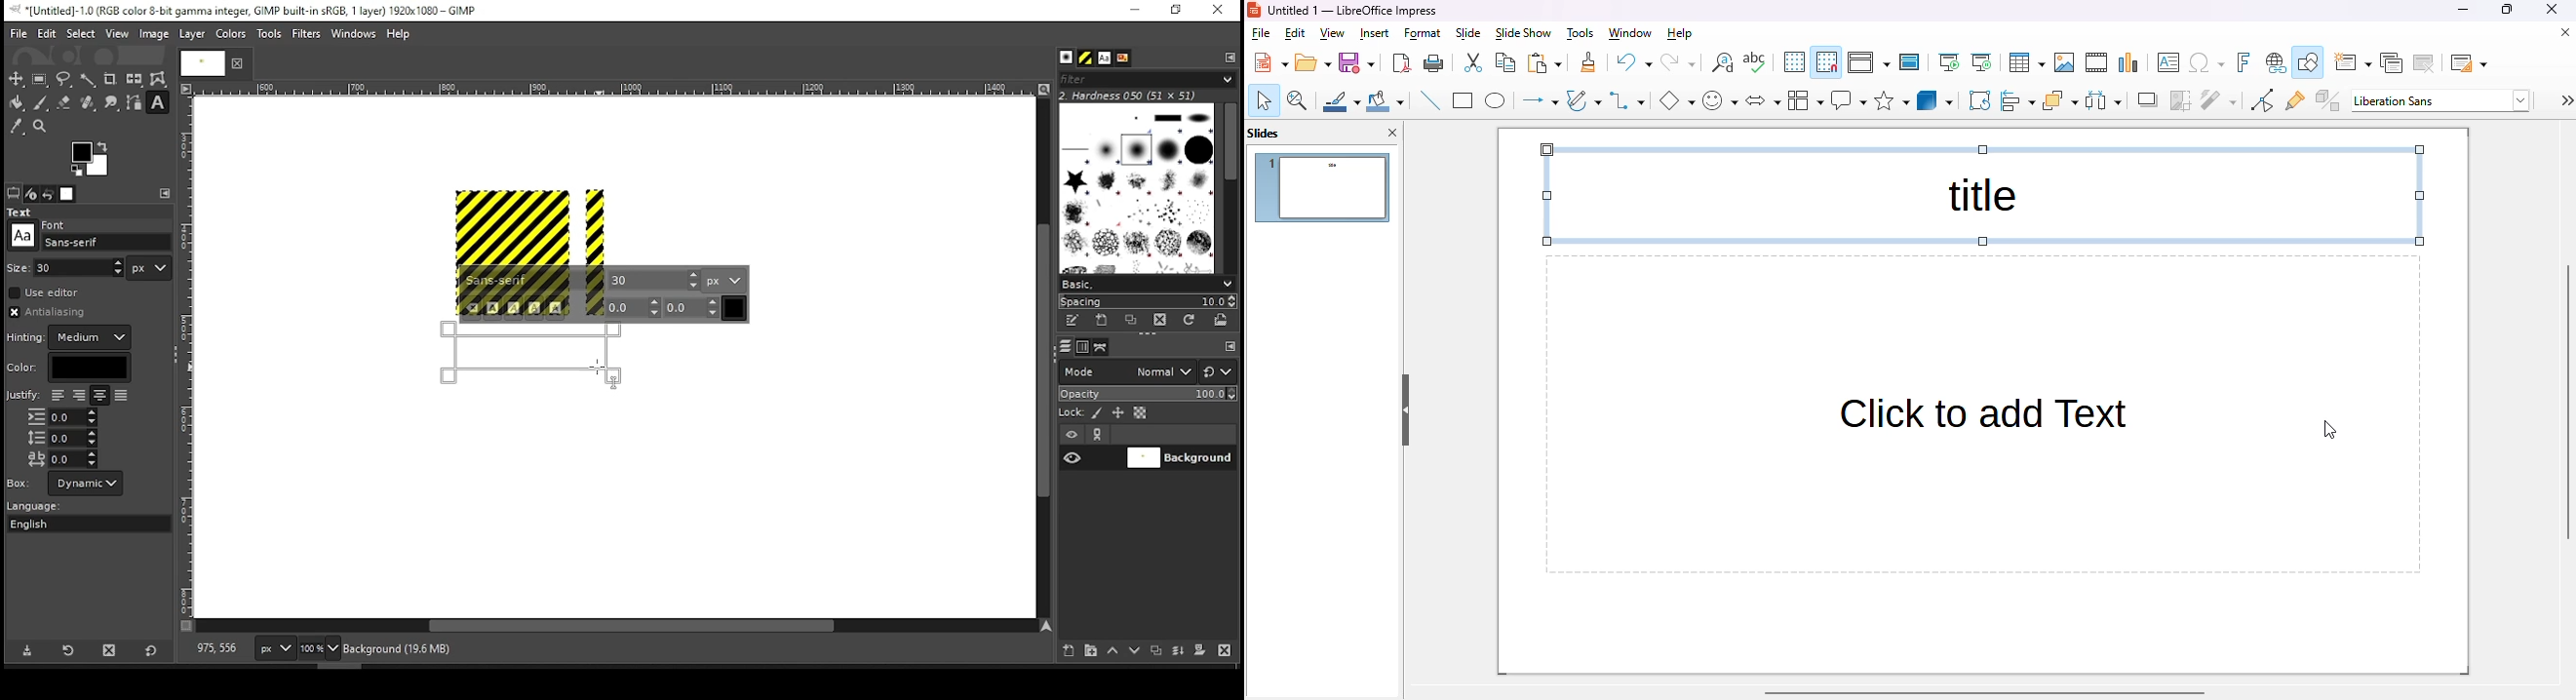 The image size is (2576, 700). What do you see at coordinates (2103, 100) in the screenshot?
I see `select at least three objects to distribute` at bounding box center [2103, 100].